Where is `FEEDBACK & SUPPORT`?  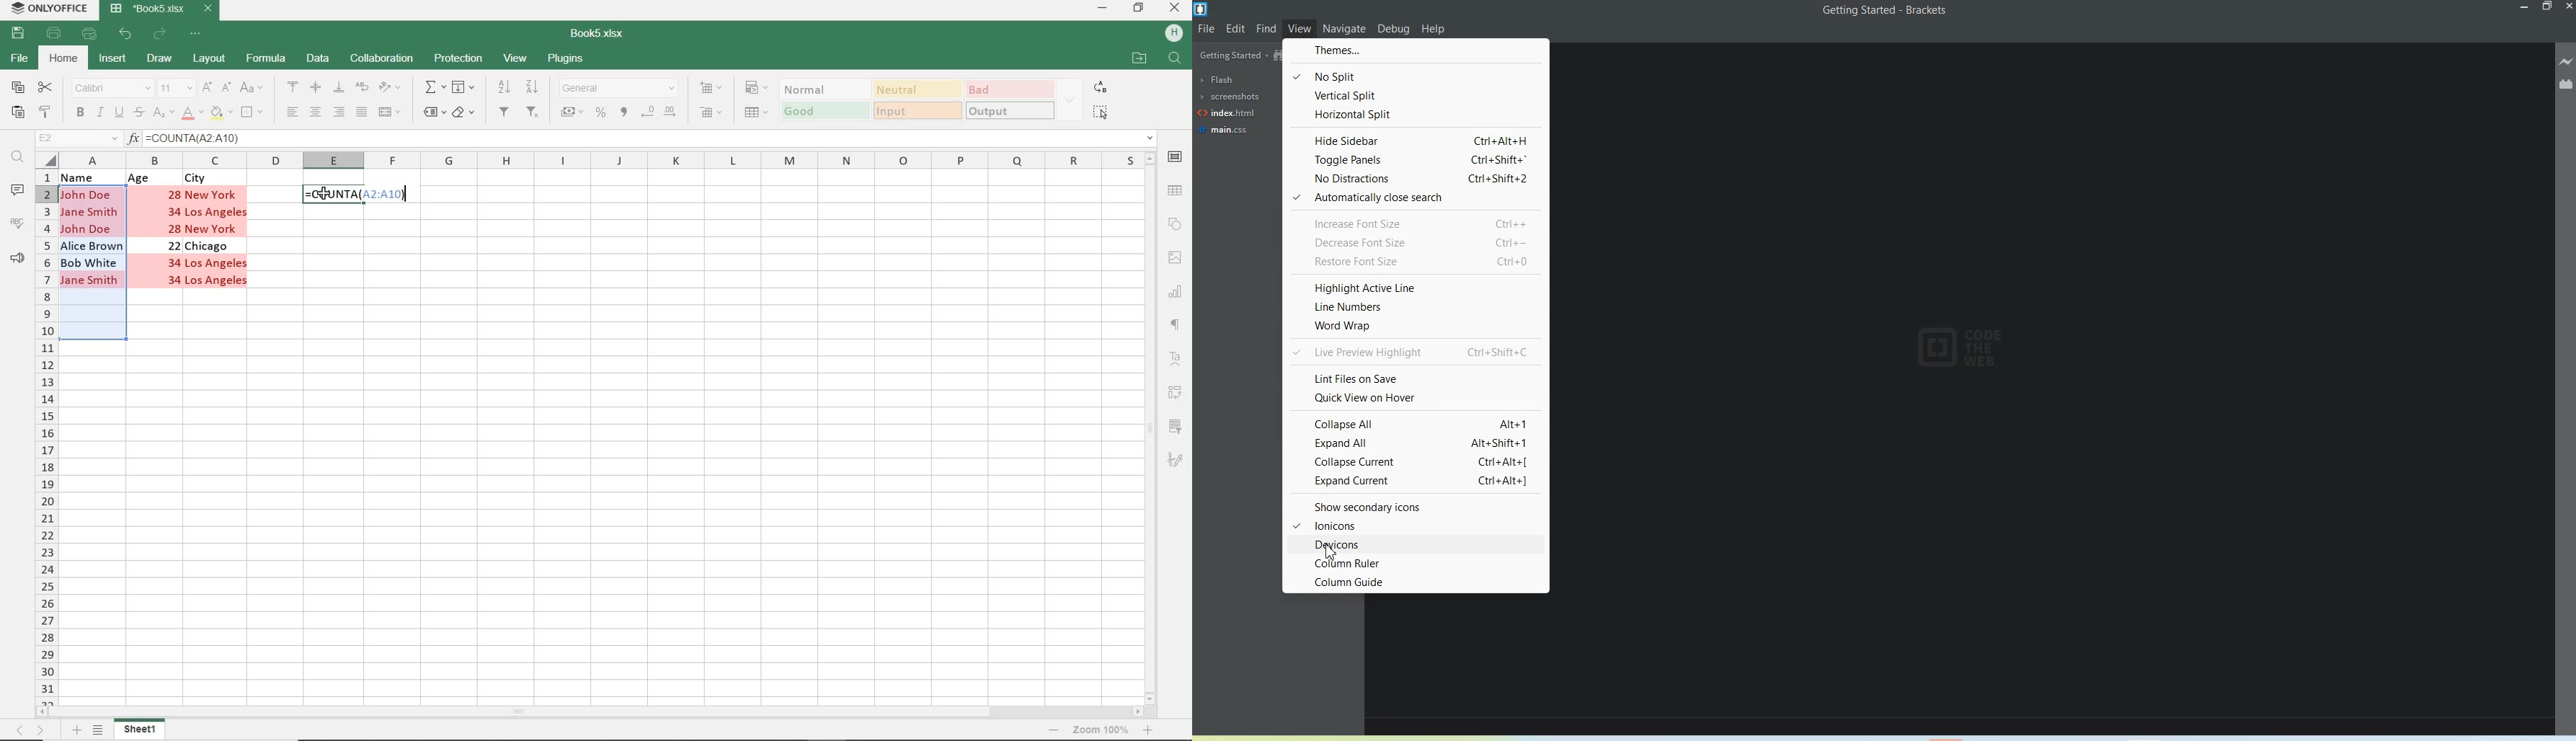 FEEDBACK & SUPPORT is located at coordinates (18, 255).